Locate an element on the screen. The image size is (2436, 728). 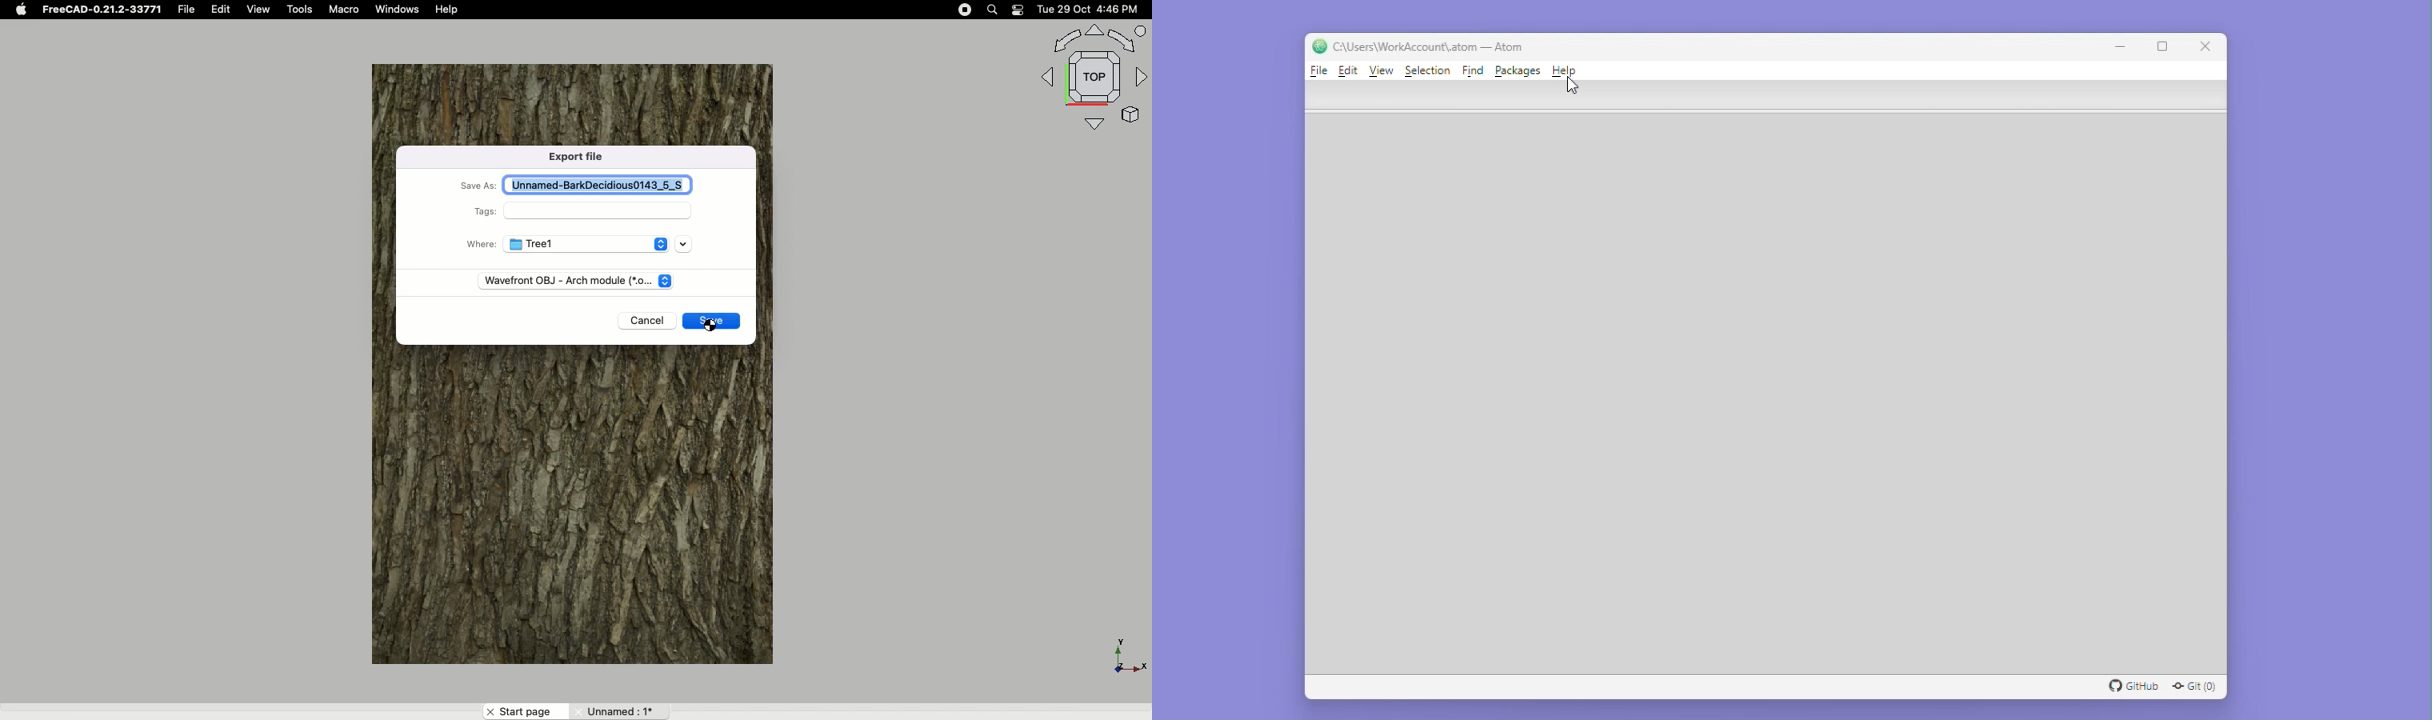
Cancel is located at coordinates (647, 322).